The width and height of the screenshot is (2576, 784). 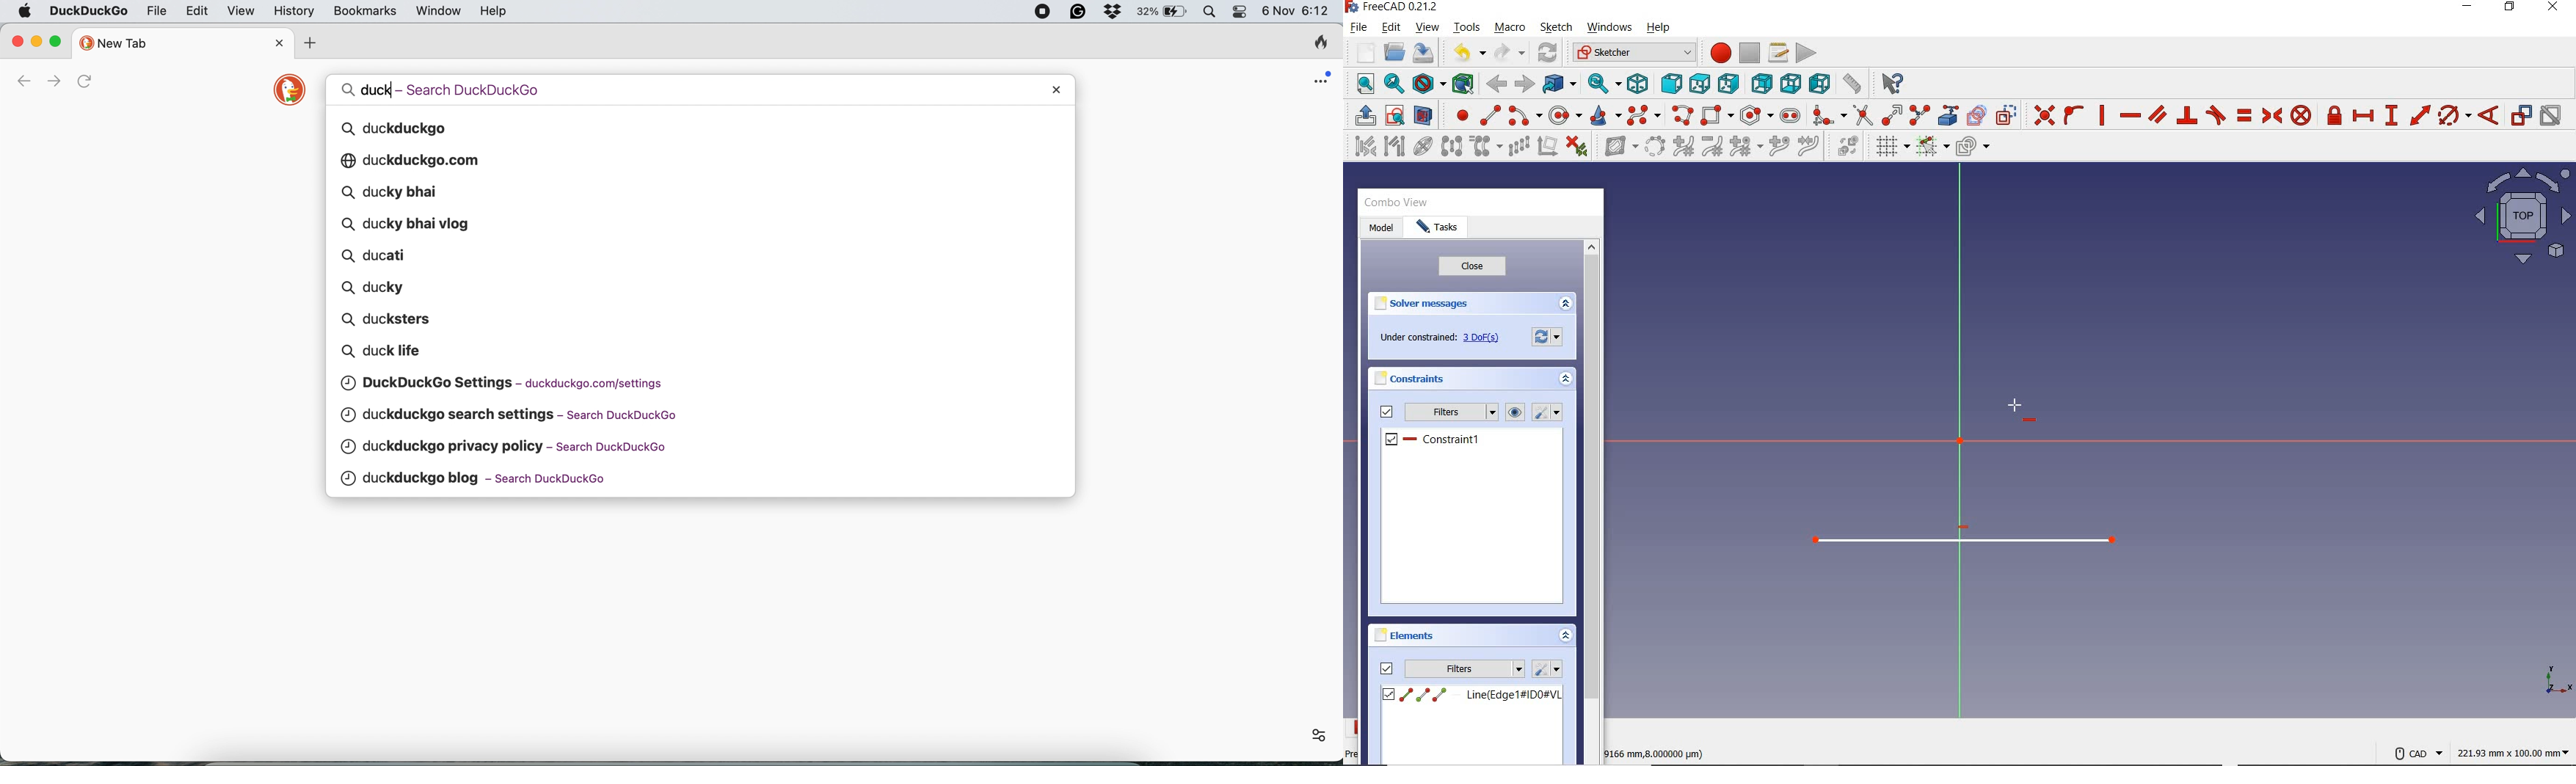 What do you see at coordinates (2391, 114) in the screenshot?
I see `CONSTRAIN VERTICAL DISTANCE` at bounding box center [2391, 114].